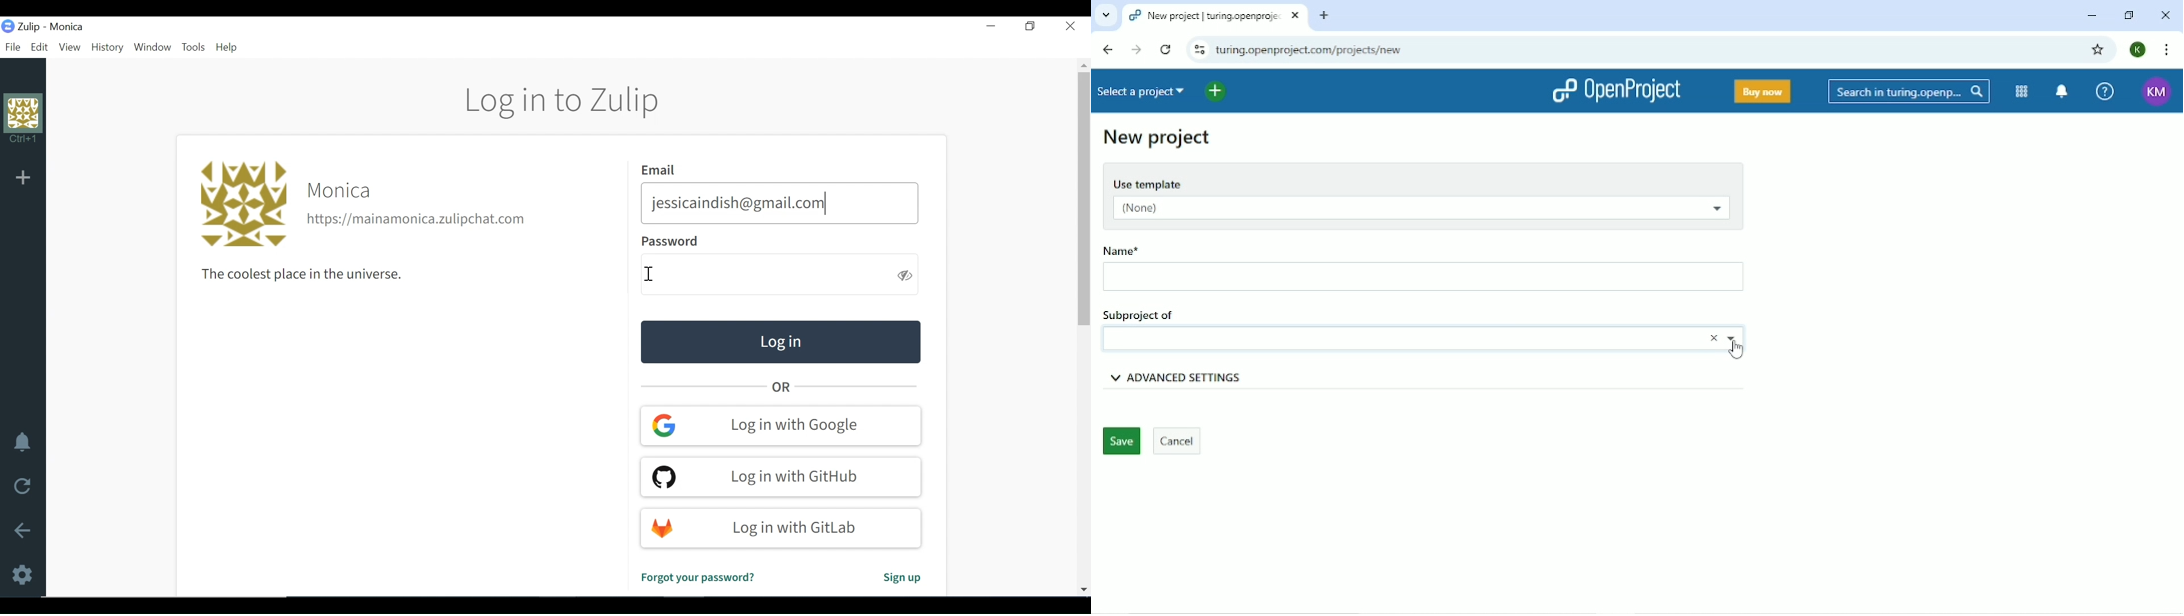 The width and height of the screenshot is (2184, 616). What do you see at coordinates (23, 122) in the screenshot?
I see `Profile` at bounding box center [23, 122].